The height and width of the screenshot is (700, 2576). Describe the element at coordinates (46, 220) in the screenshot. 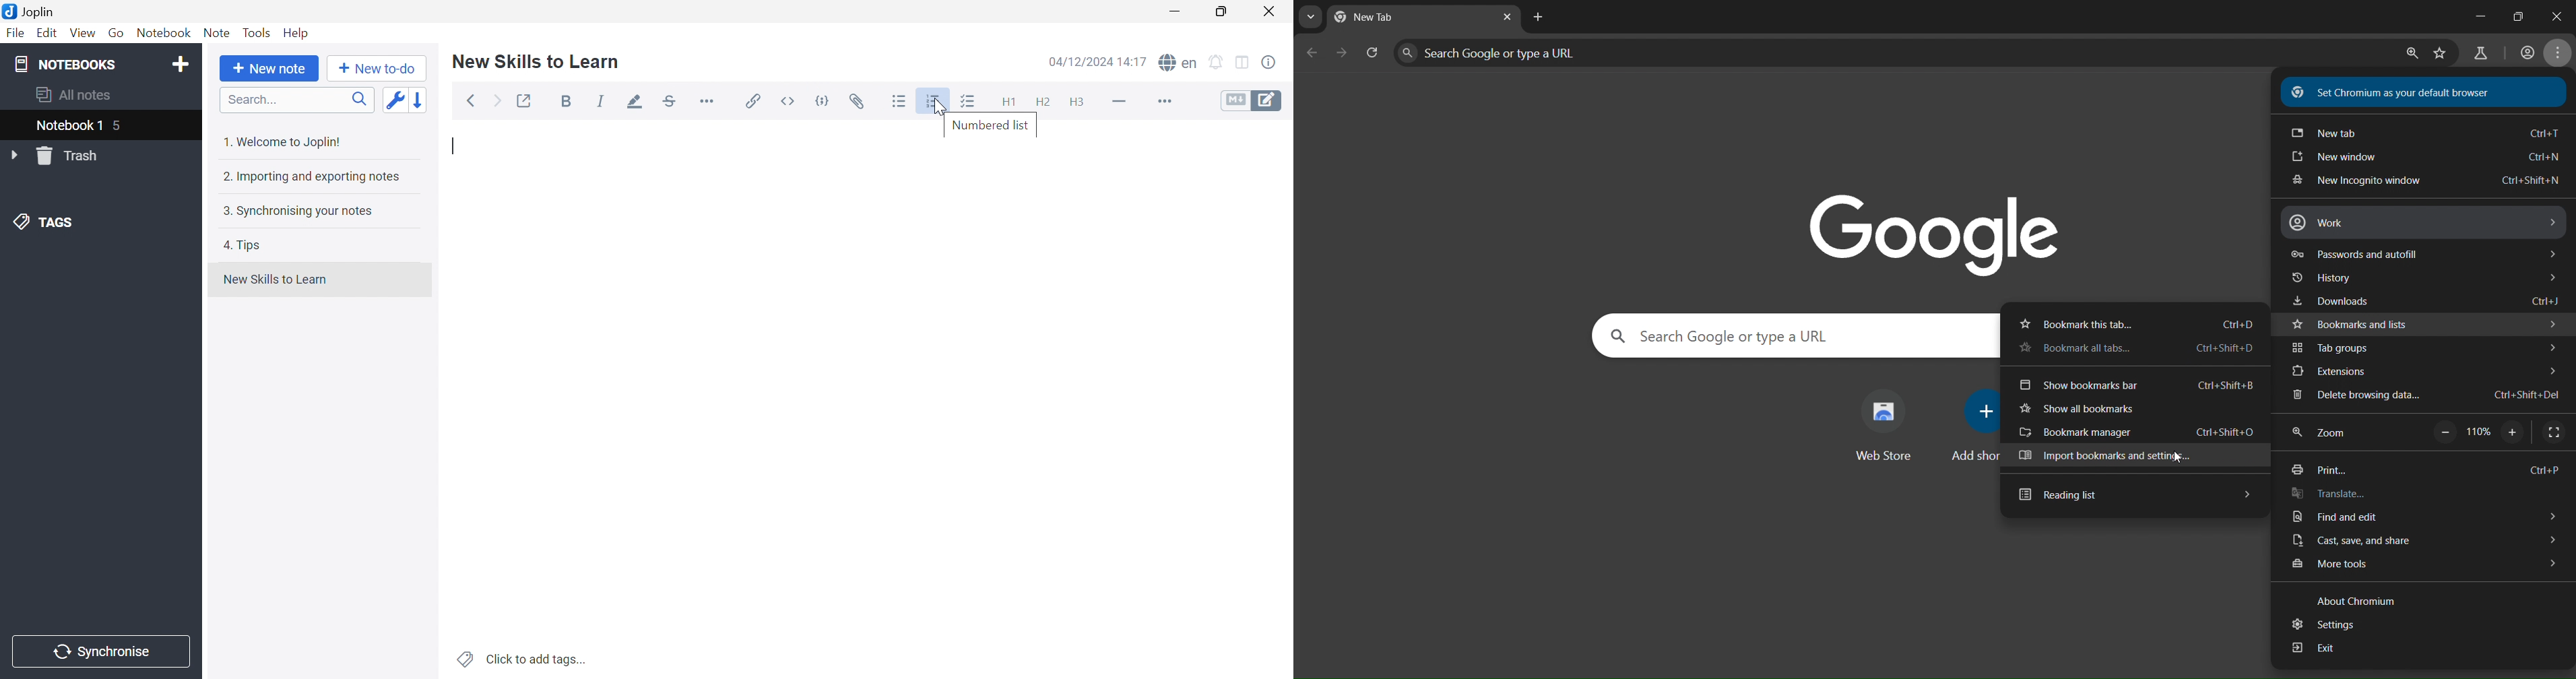

I see `TAGS` at that location.